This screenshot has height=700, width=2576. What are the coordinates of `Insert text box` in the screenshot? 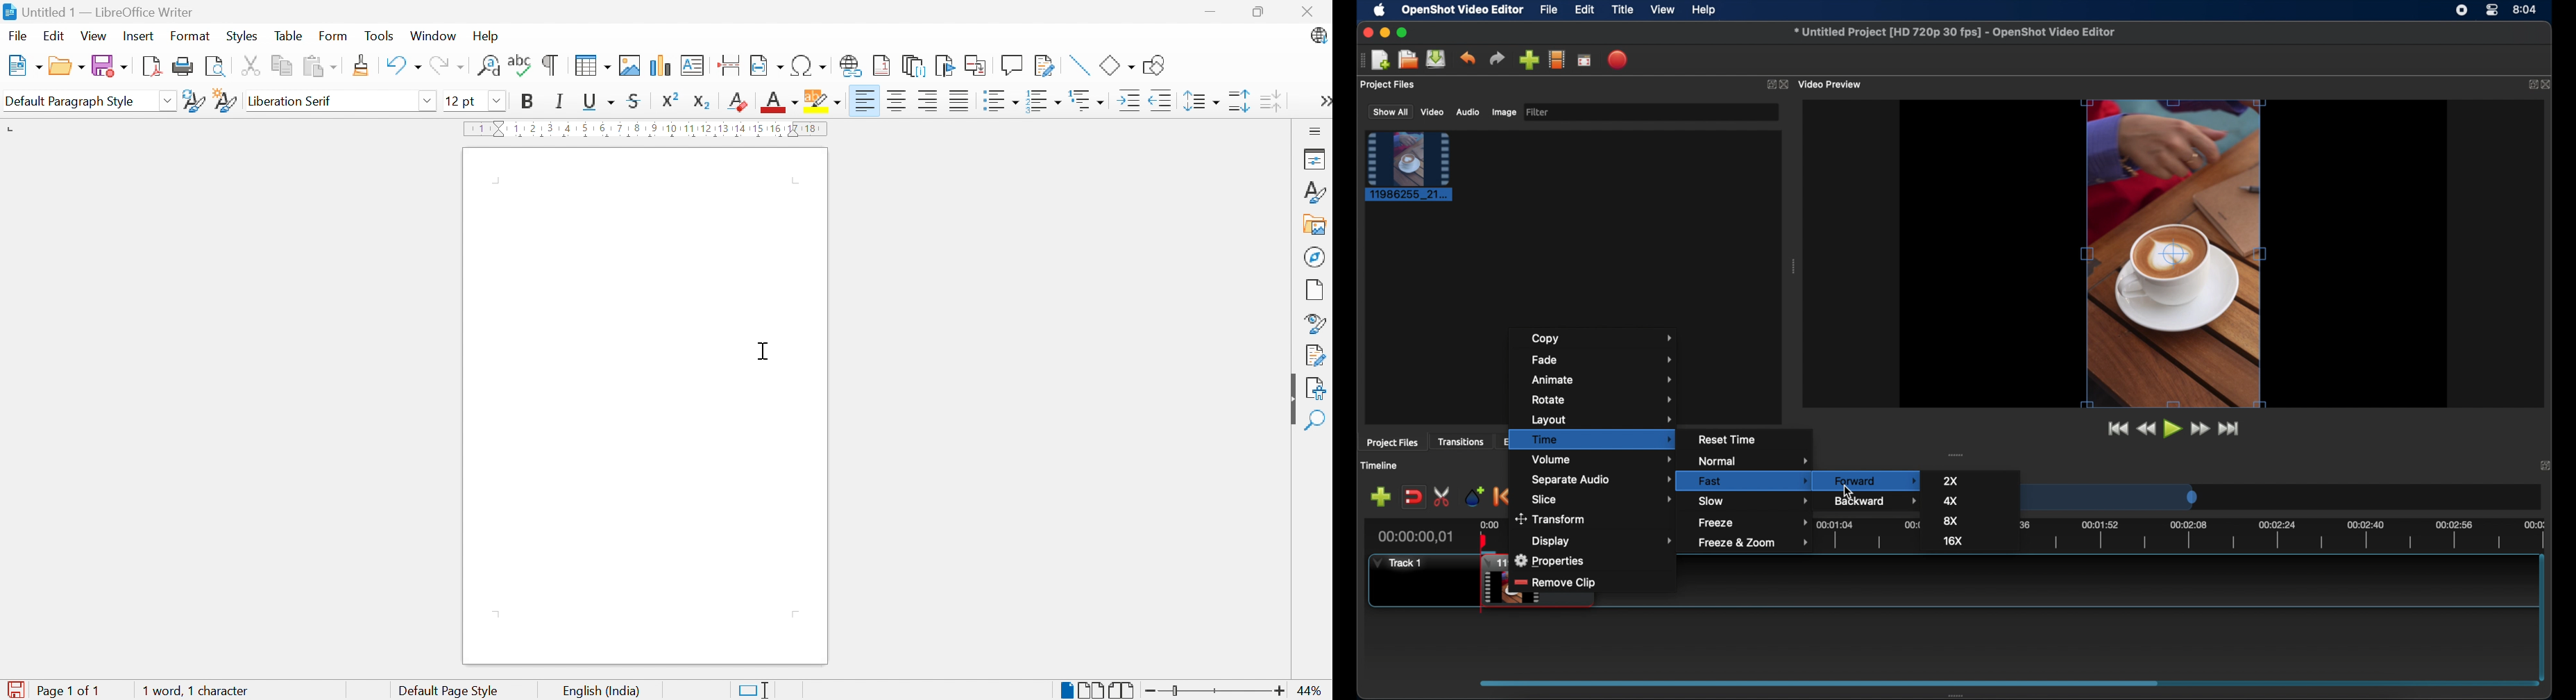 It's located at (695, 65).